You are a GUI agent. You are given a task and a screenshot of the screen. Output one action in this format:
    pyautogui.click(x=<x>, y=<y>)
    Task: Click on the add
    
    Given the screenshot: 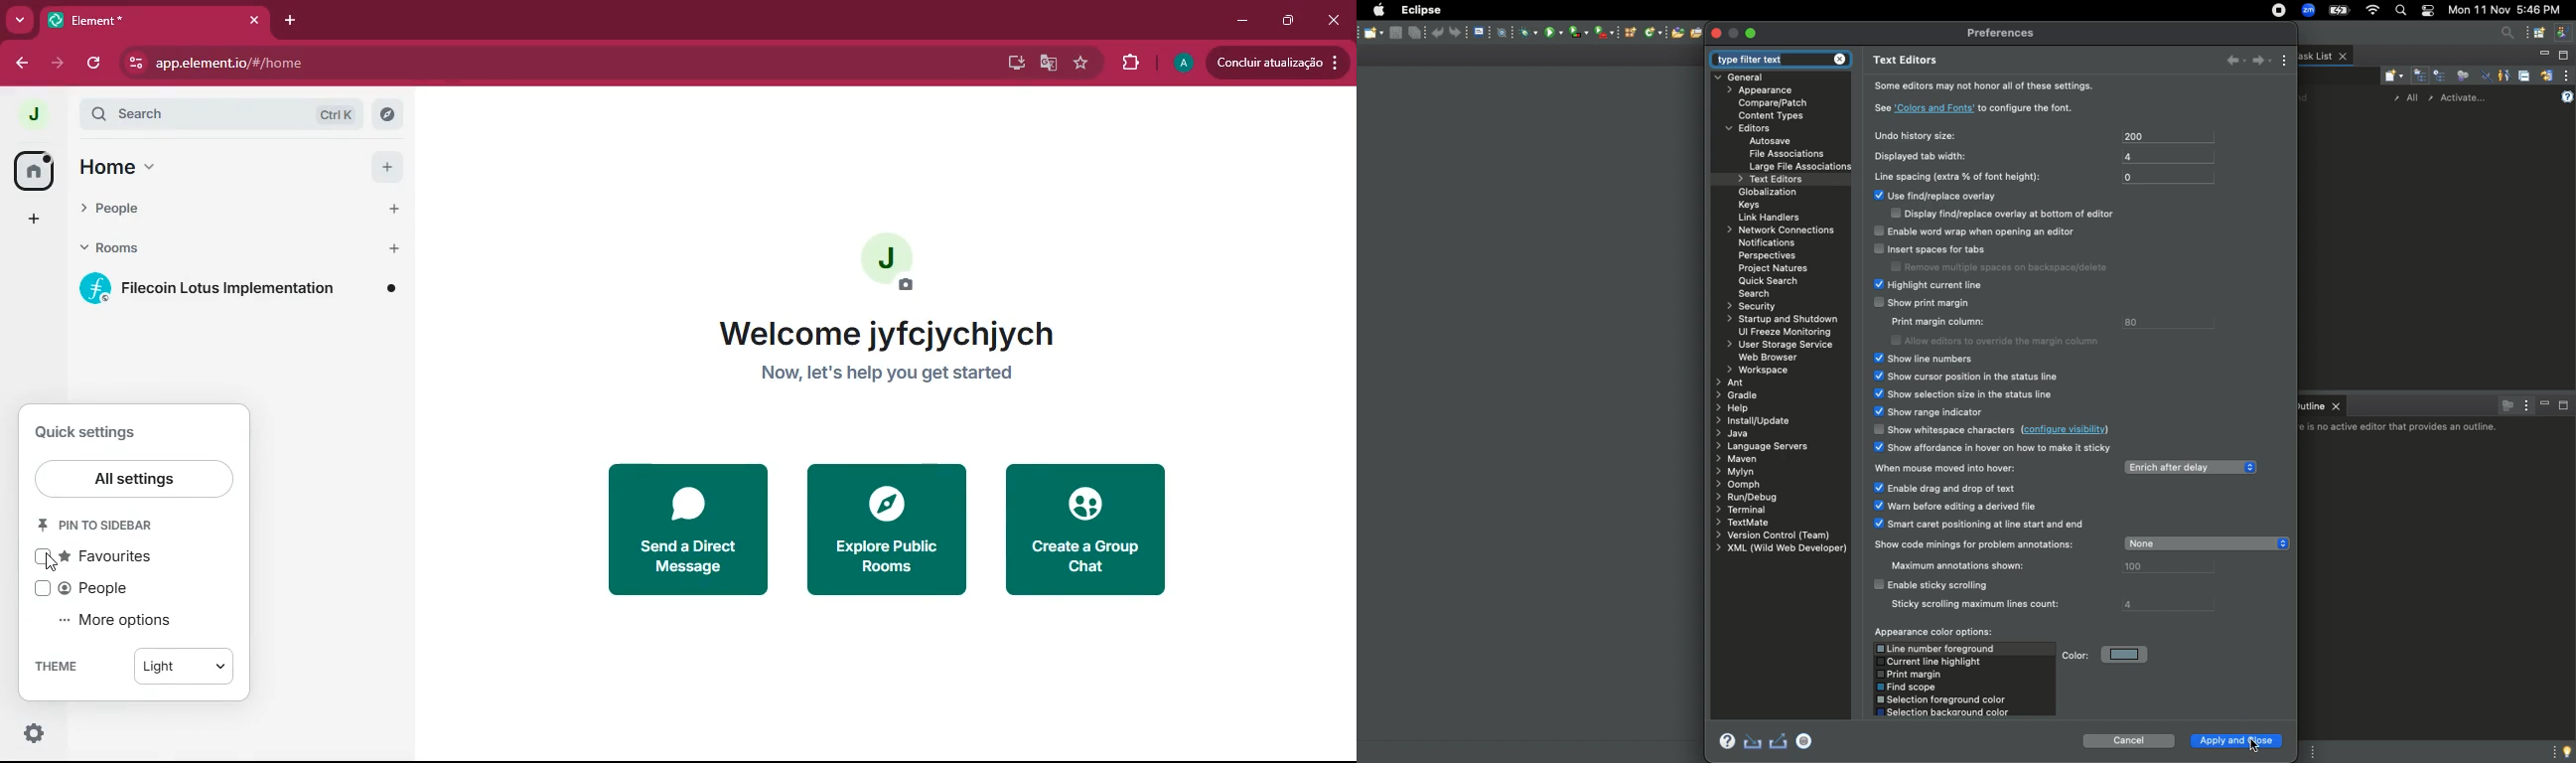 What is the action you would take?
    pyautogui.click(x=32, y=220)
    